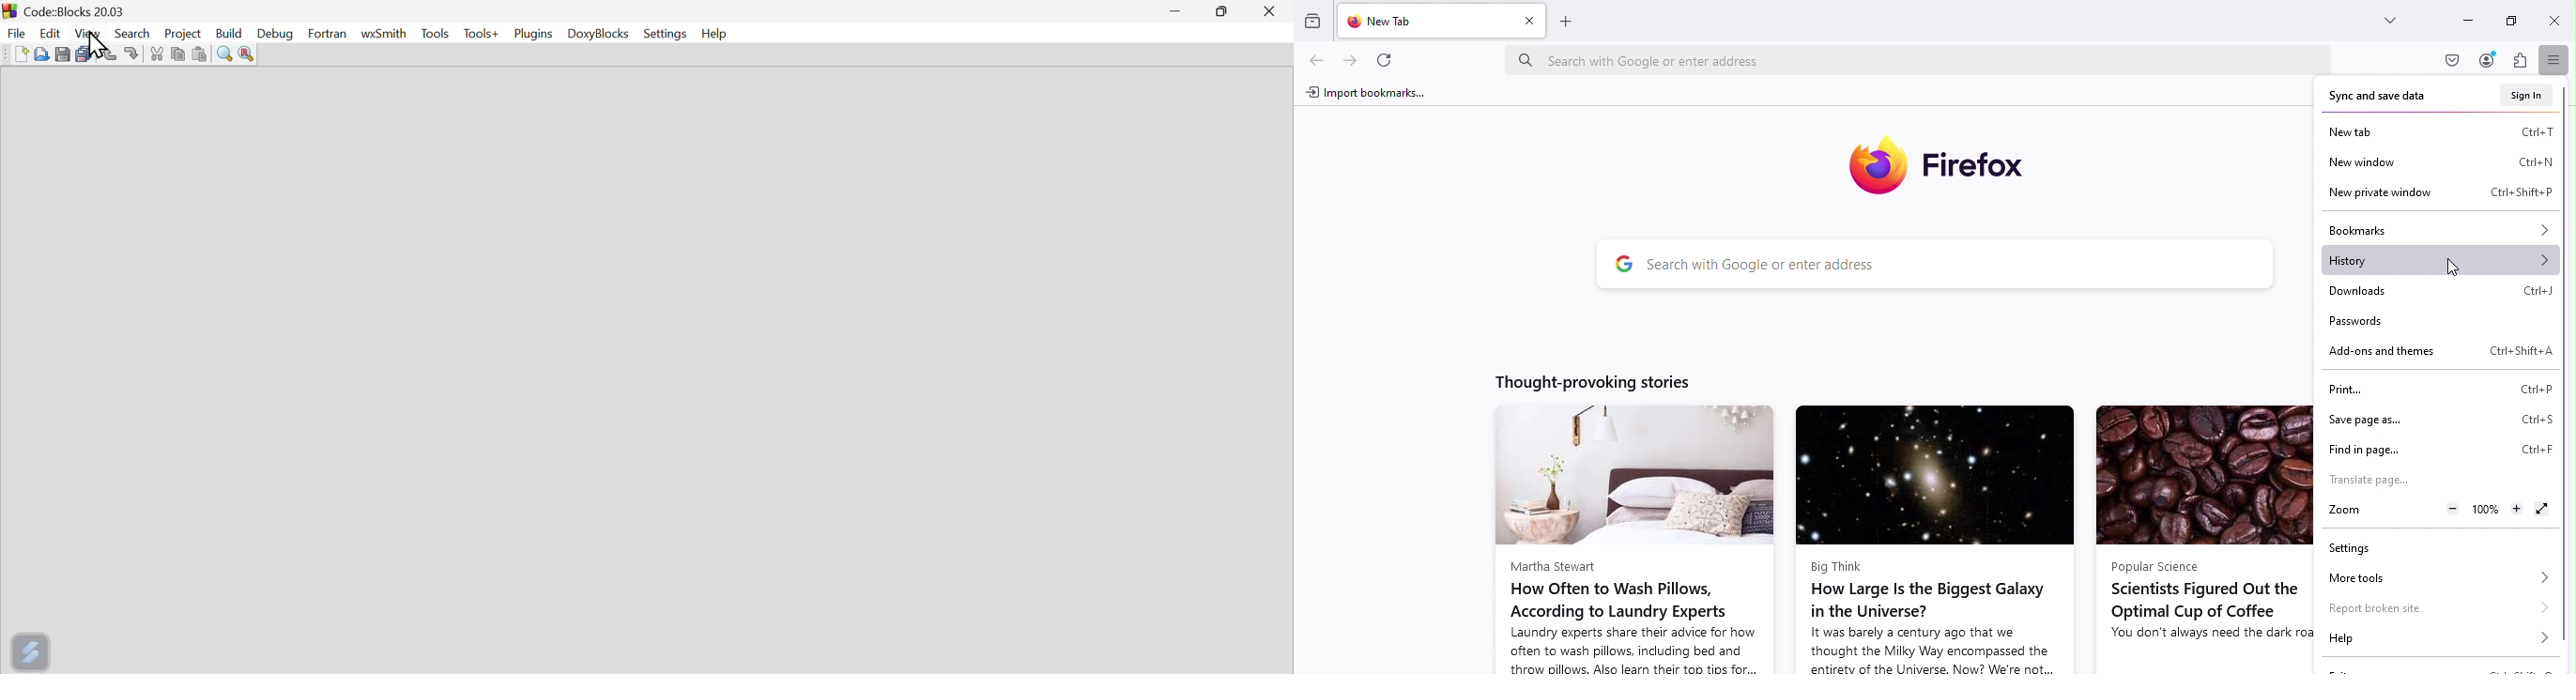 The width and height of the screenshot is (2576, 700). What do you see at coordinates (2467, 21) in the screenshot?
I see `Minimize` at bounding box center [2467, 21].